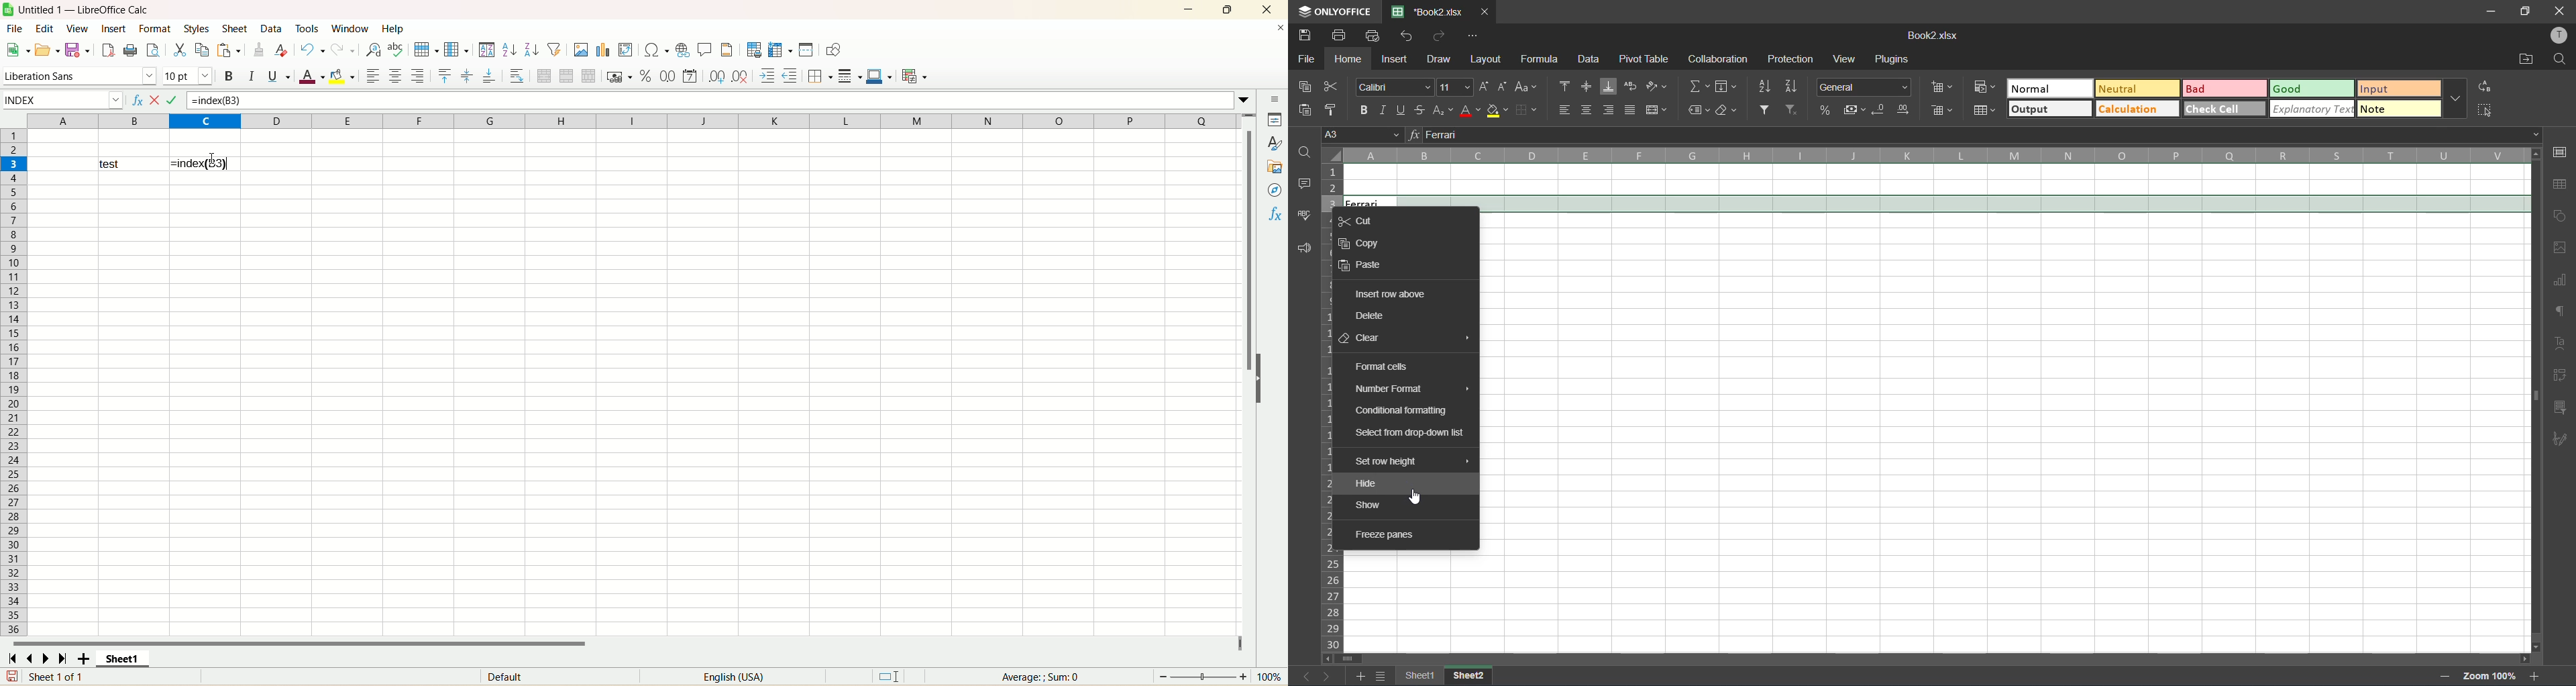 The image size is (2576, 700). Describe the element at coordinates (646, 76) in the screenshot. I see `format as percent` at that location.